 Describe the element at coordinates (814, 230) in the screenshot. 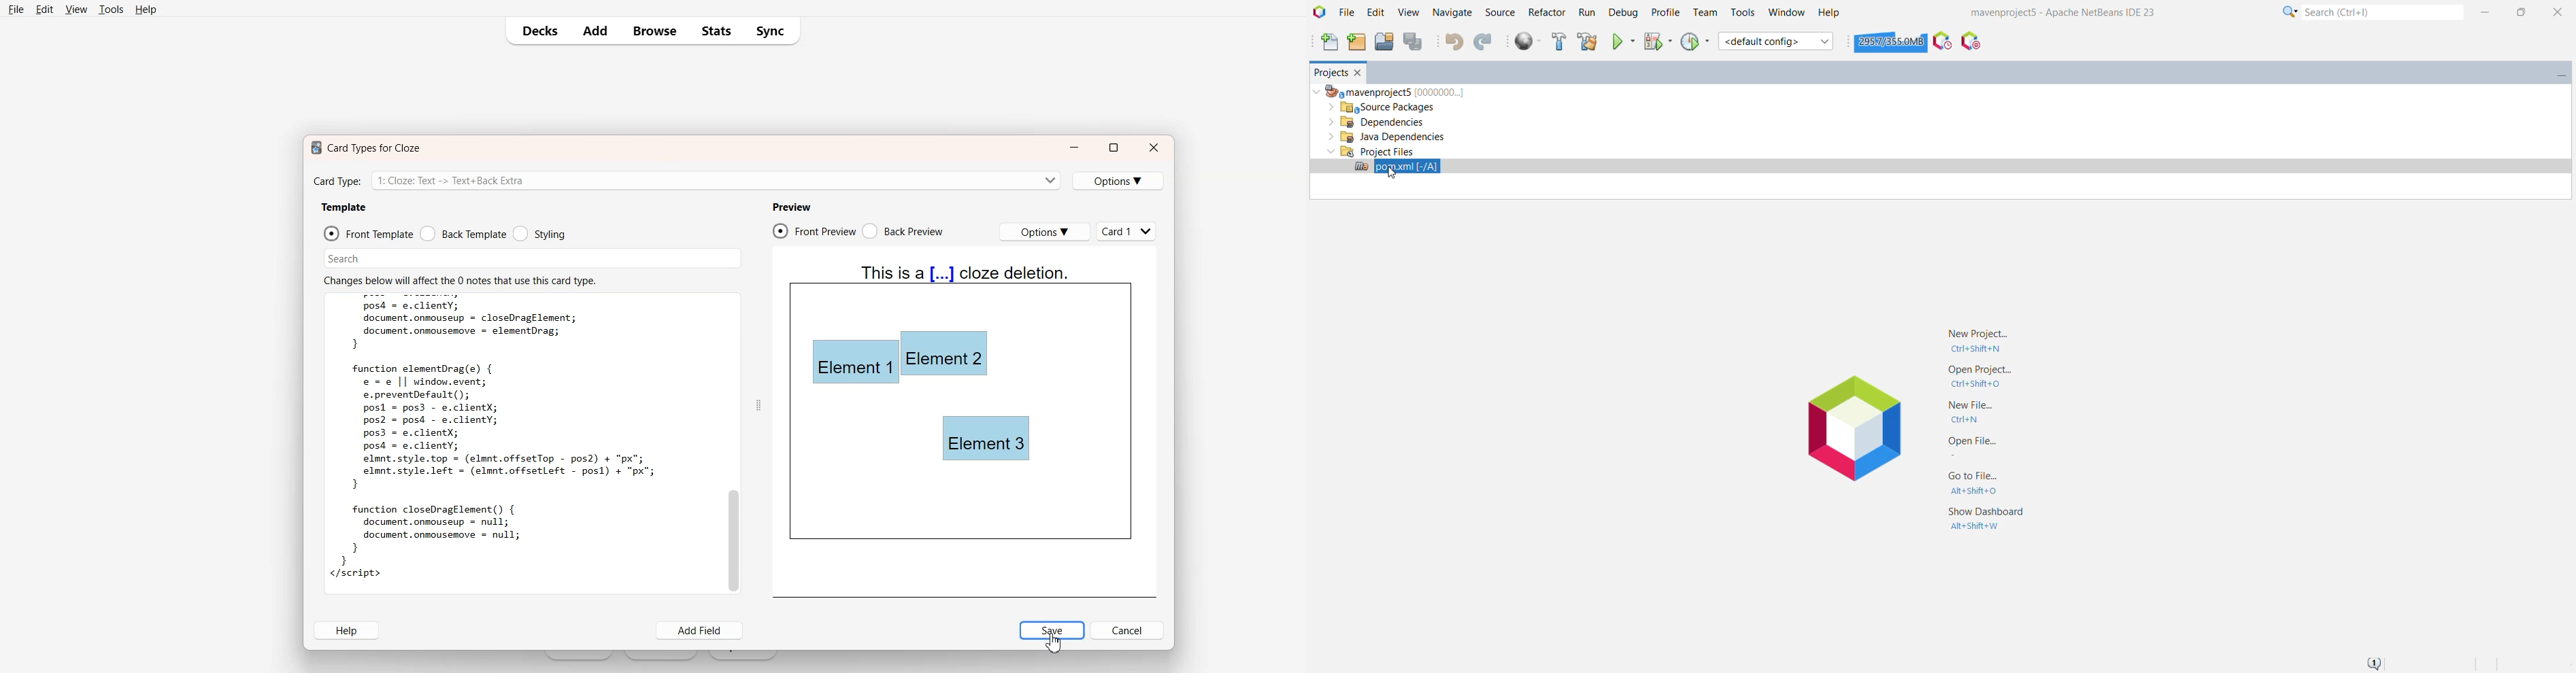

I see `Front Preview` at that location.